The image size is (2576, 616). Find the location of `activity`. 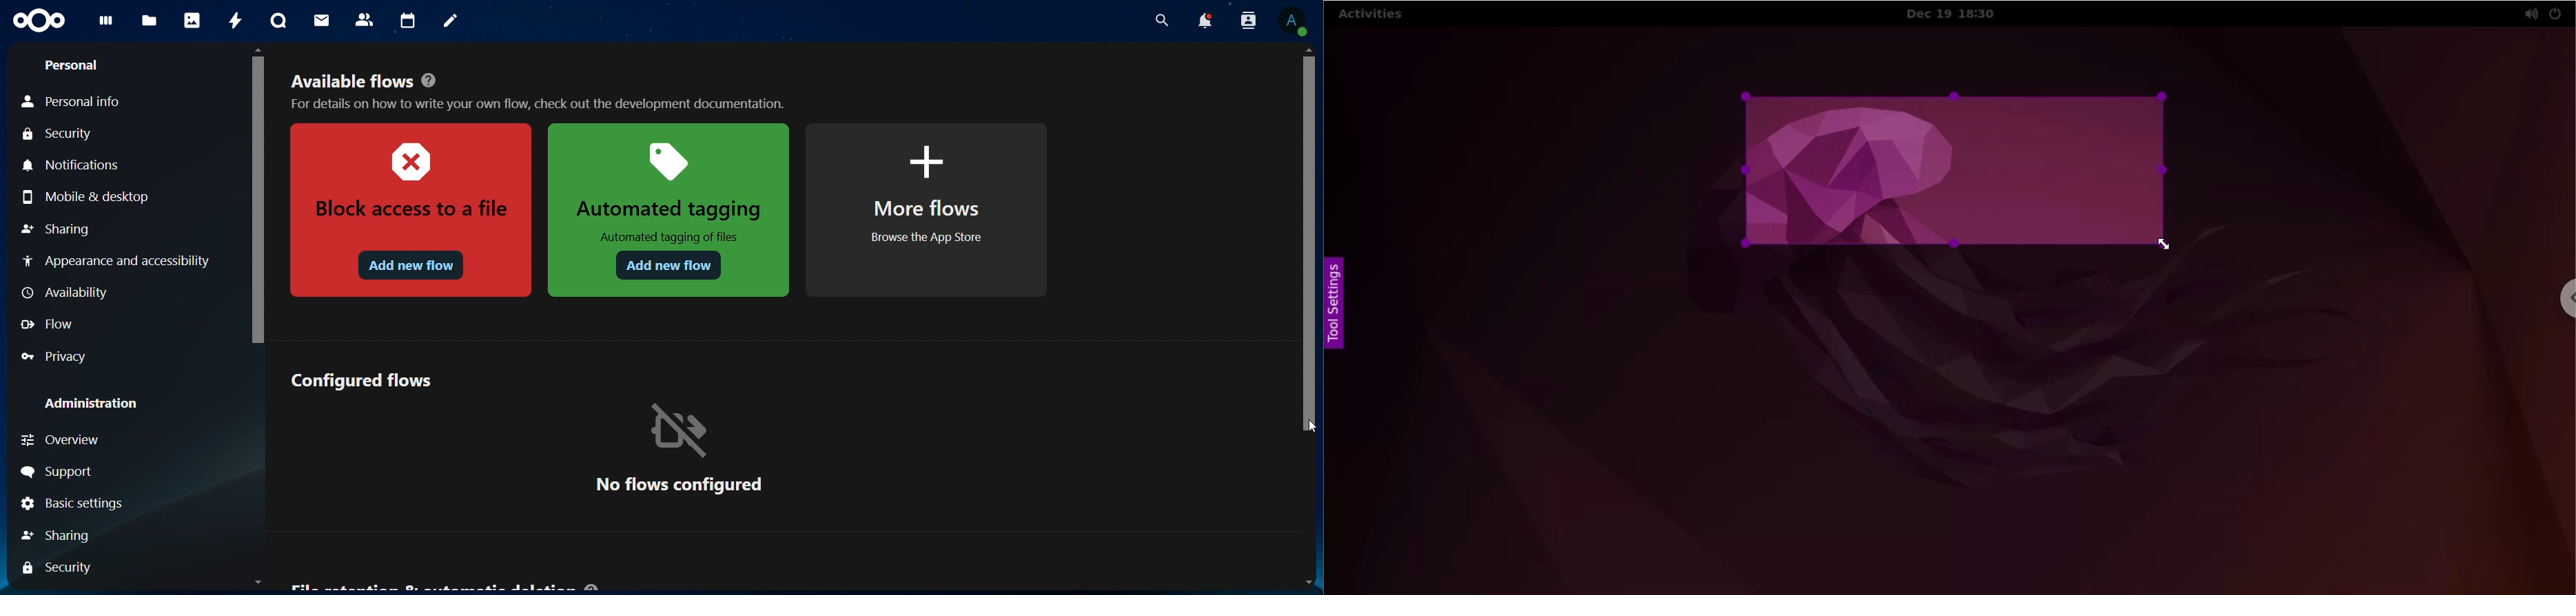

activity is located at coordinates (237, 21).